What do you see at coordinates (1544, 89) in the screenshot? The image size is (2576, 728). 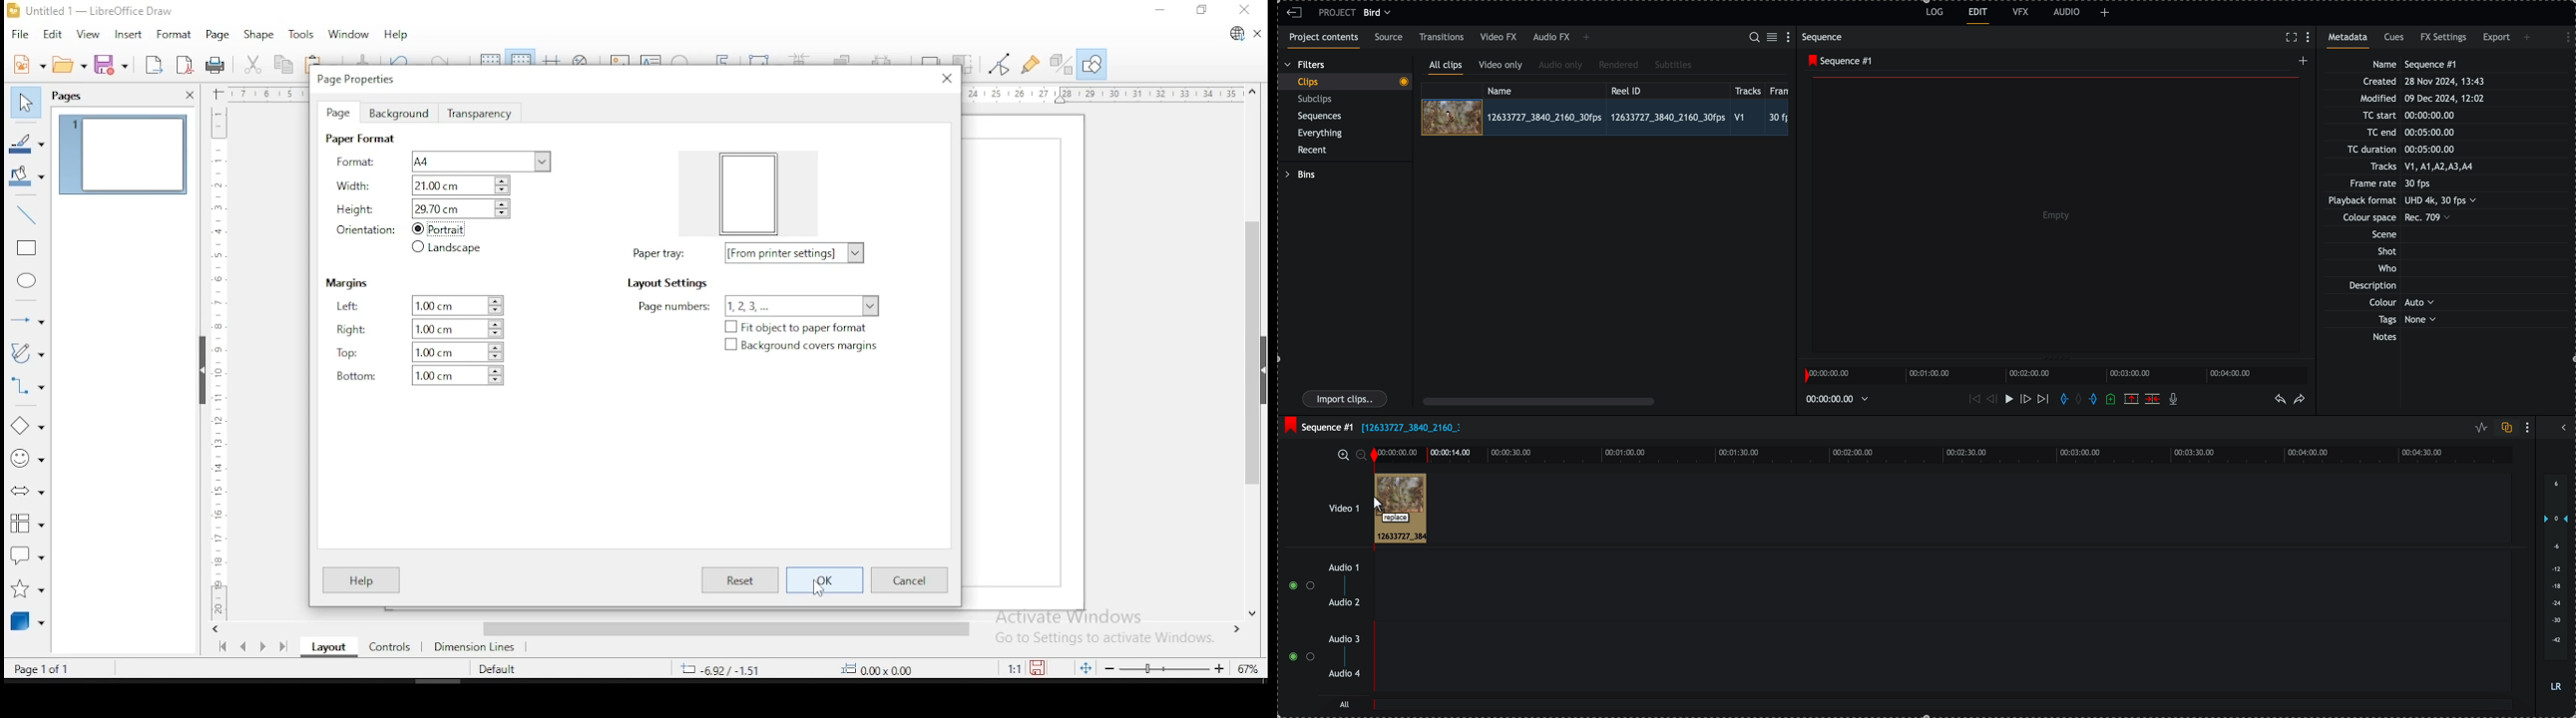 I see `name` at bounding box center [1544, 89].